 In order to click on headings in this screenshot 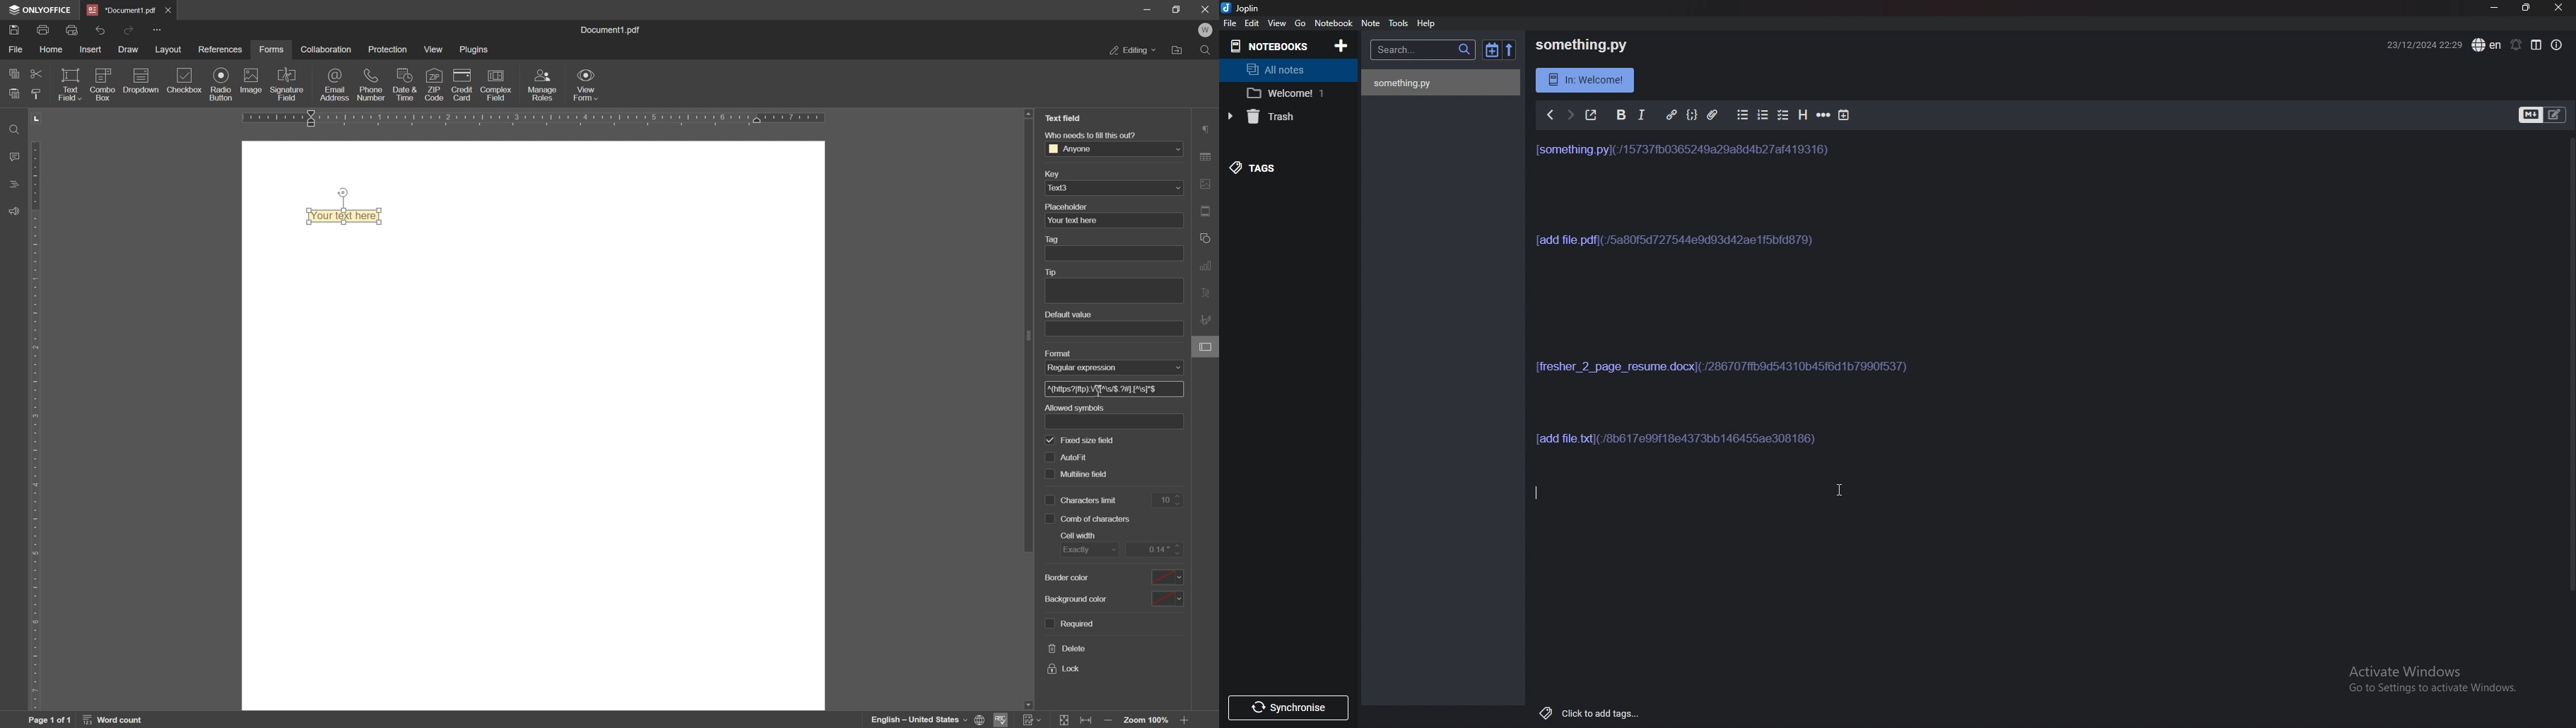, I will do `click(11, 185)`.